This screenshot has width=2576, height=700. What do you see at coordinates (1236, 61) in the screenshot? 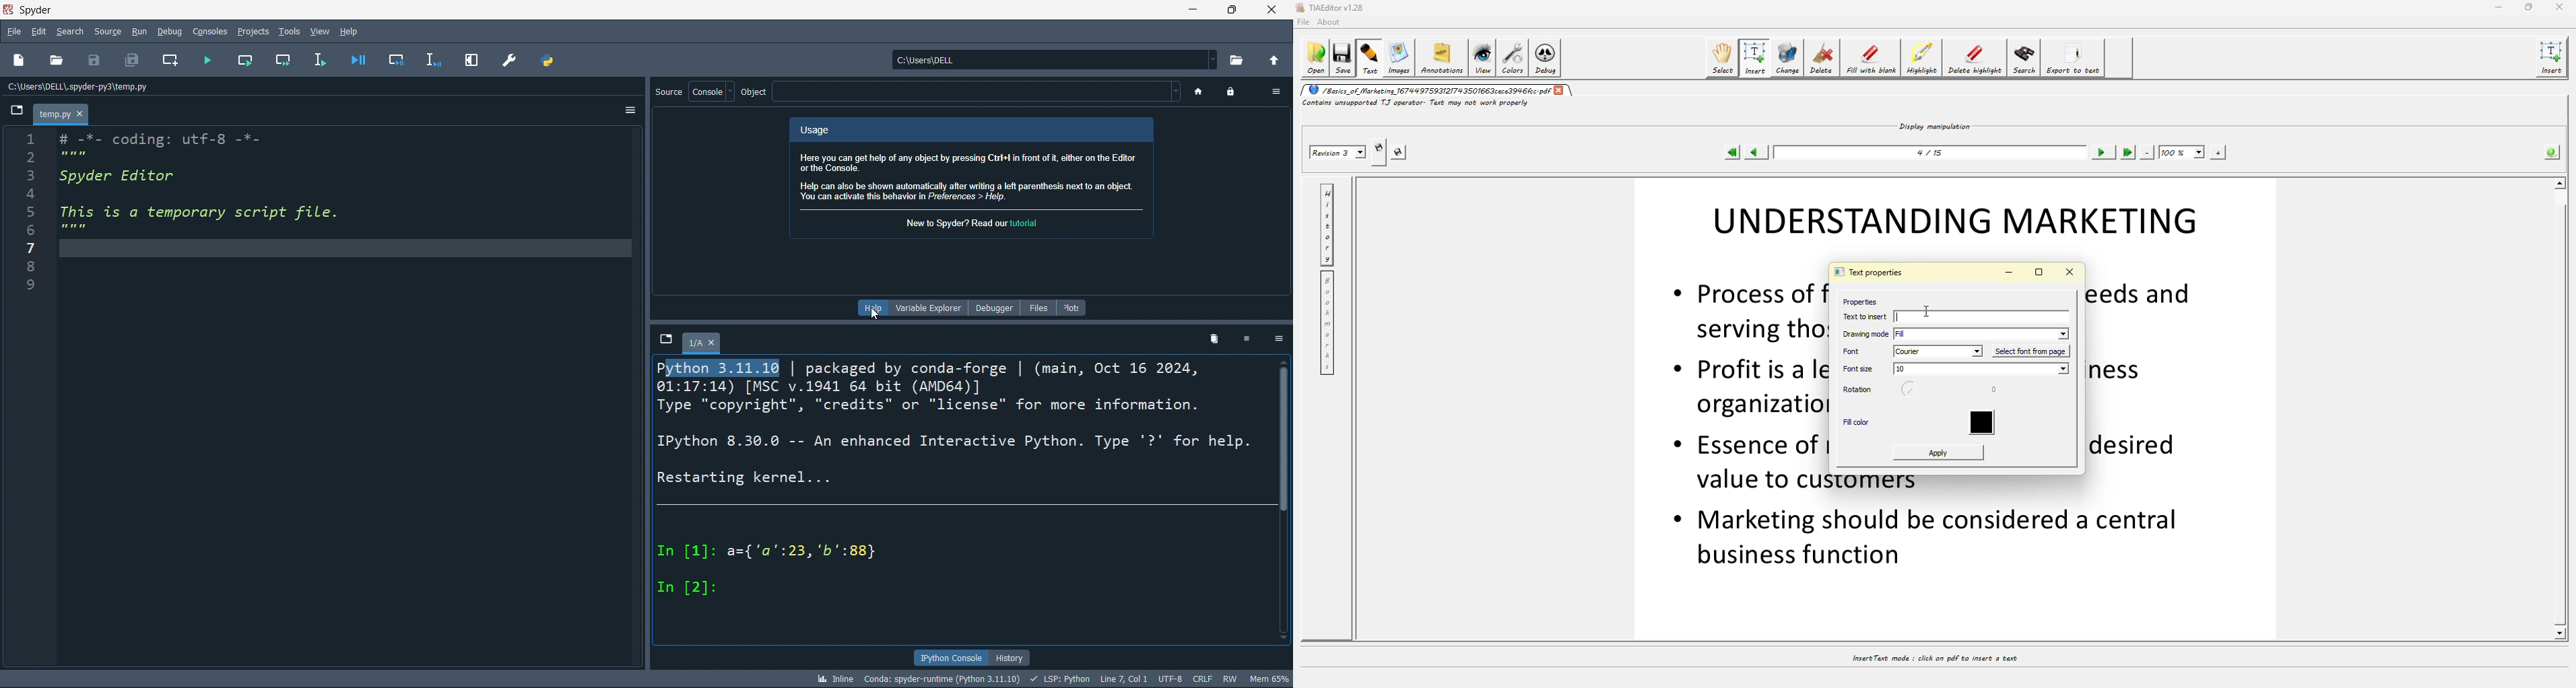
I see `open current directory` at bounding box center [1236, 61].